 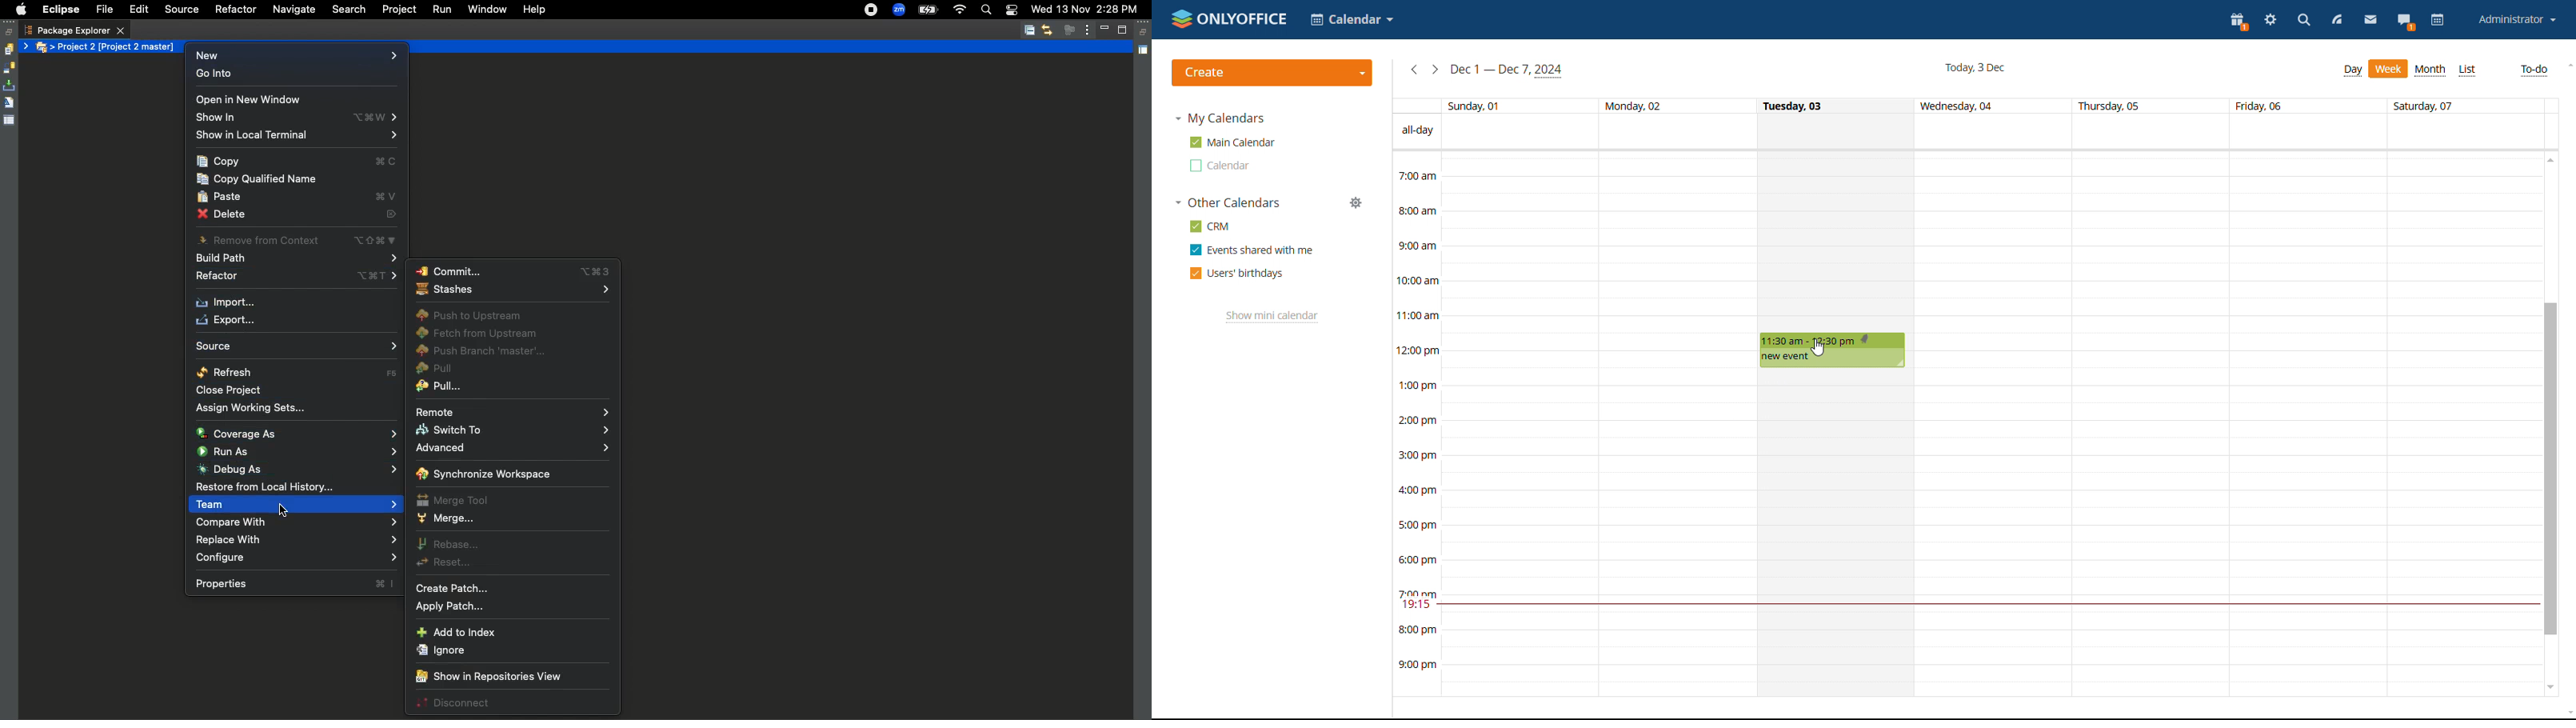 What do you see at coordinates (2272, 20) in the screenshot?
I see `settings` at bounding box center [2272, 20].